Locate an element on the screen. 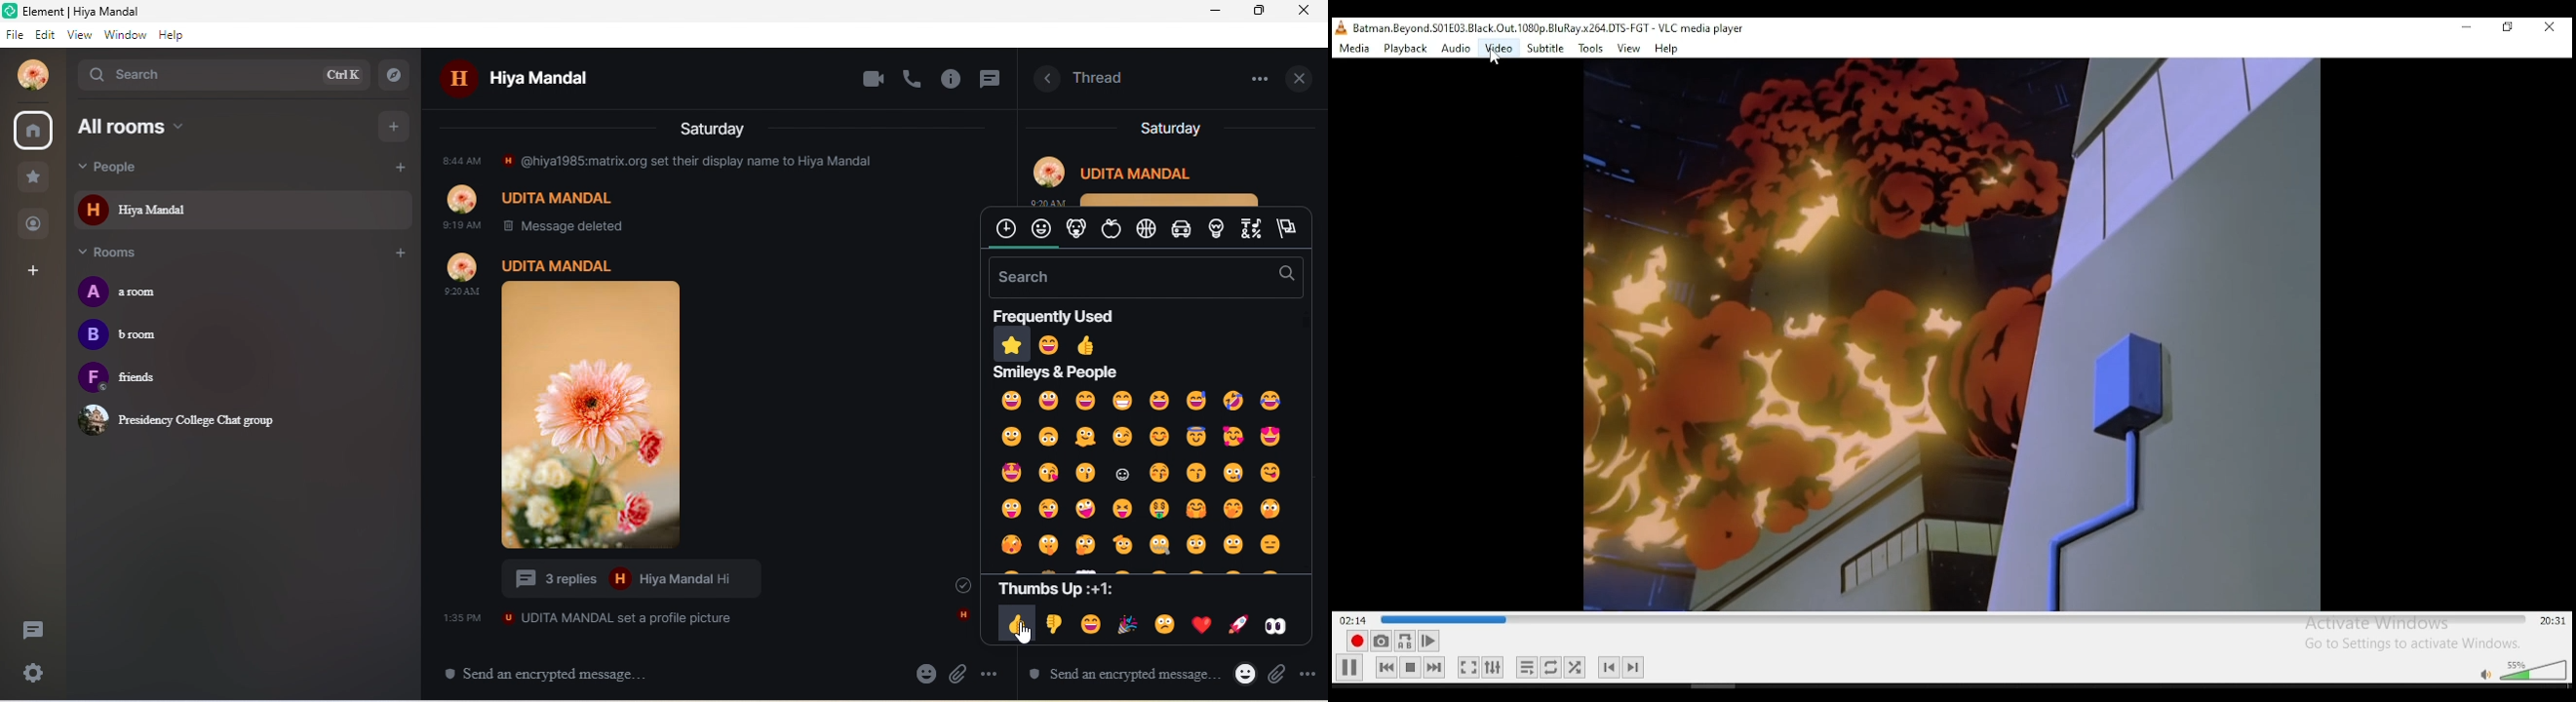  remainig/total time is located at coordinates (2549, 622).